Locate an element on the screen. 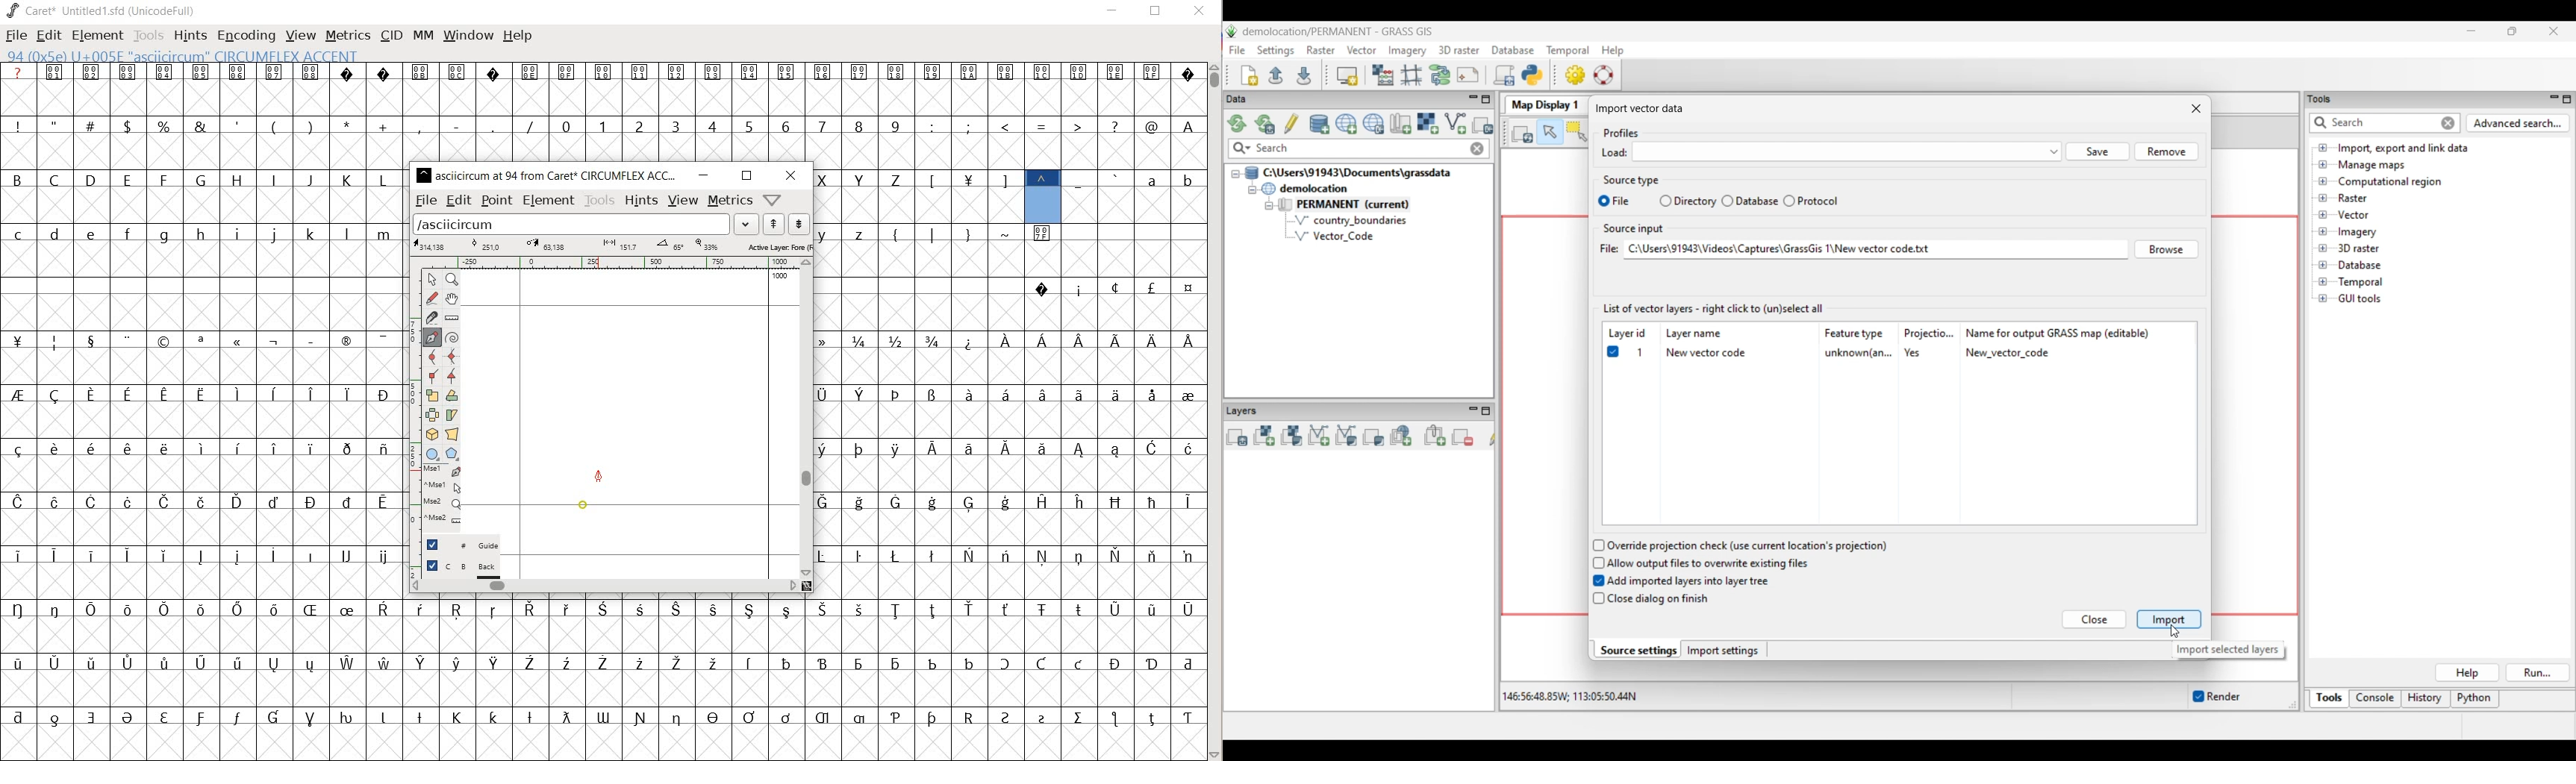 This screenshot has width=2576, height=784. show the previous word on the list is located at coordinates (798, 223).